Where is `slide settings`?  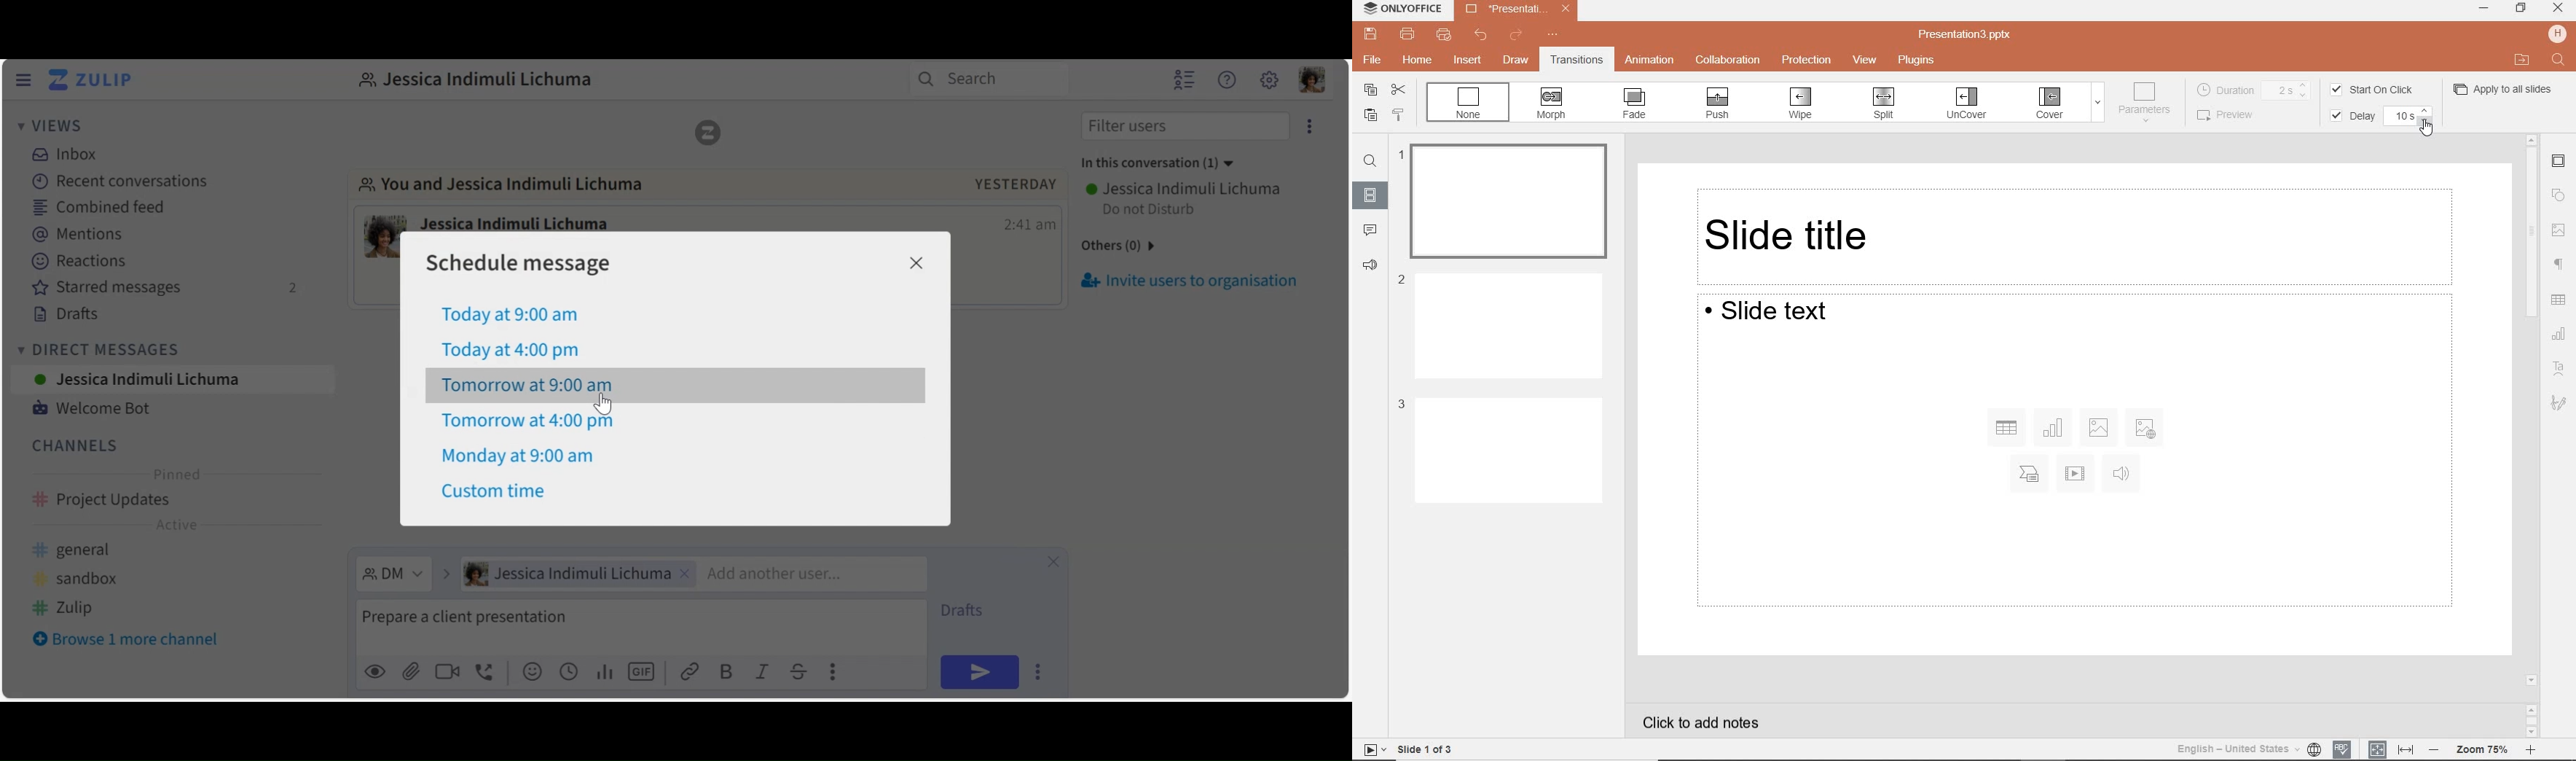
slide settings is located at coordinates (2559, 163).